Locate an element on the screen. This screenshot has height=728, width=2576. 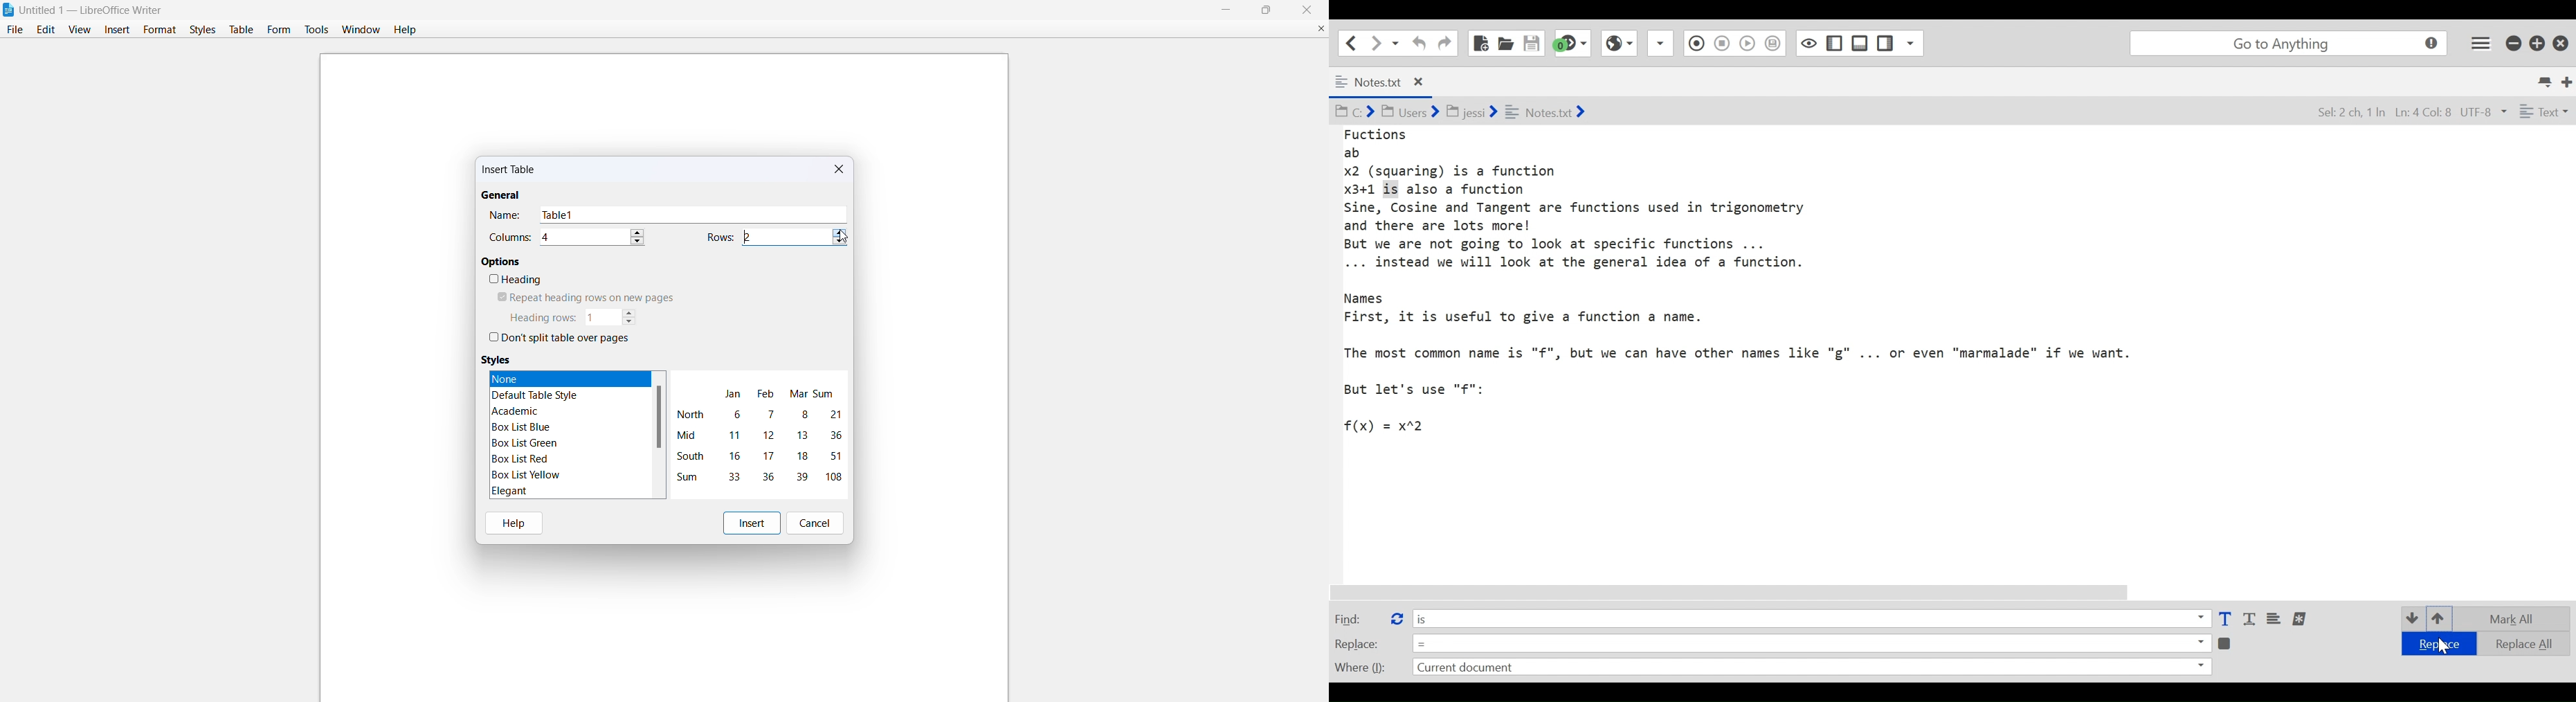
Undo is located at coordinates (1417, 43).